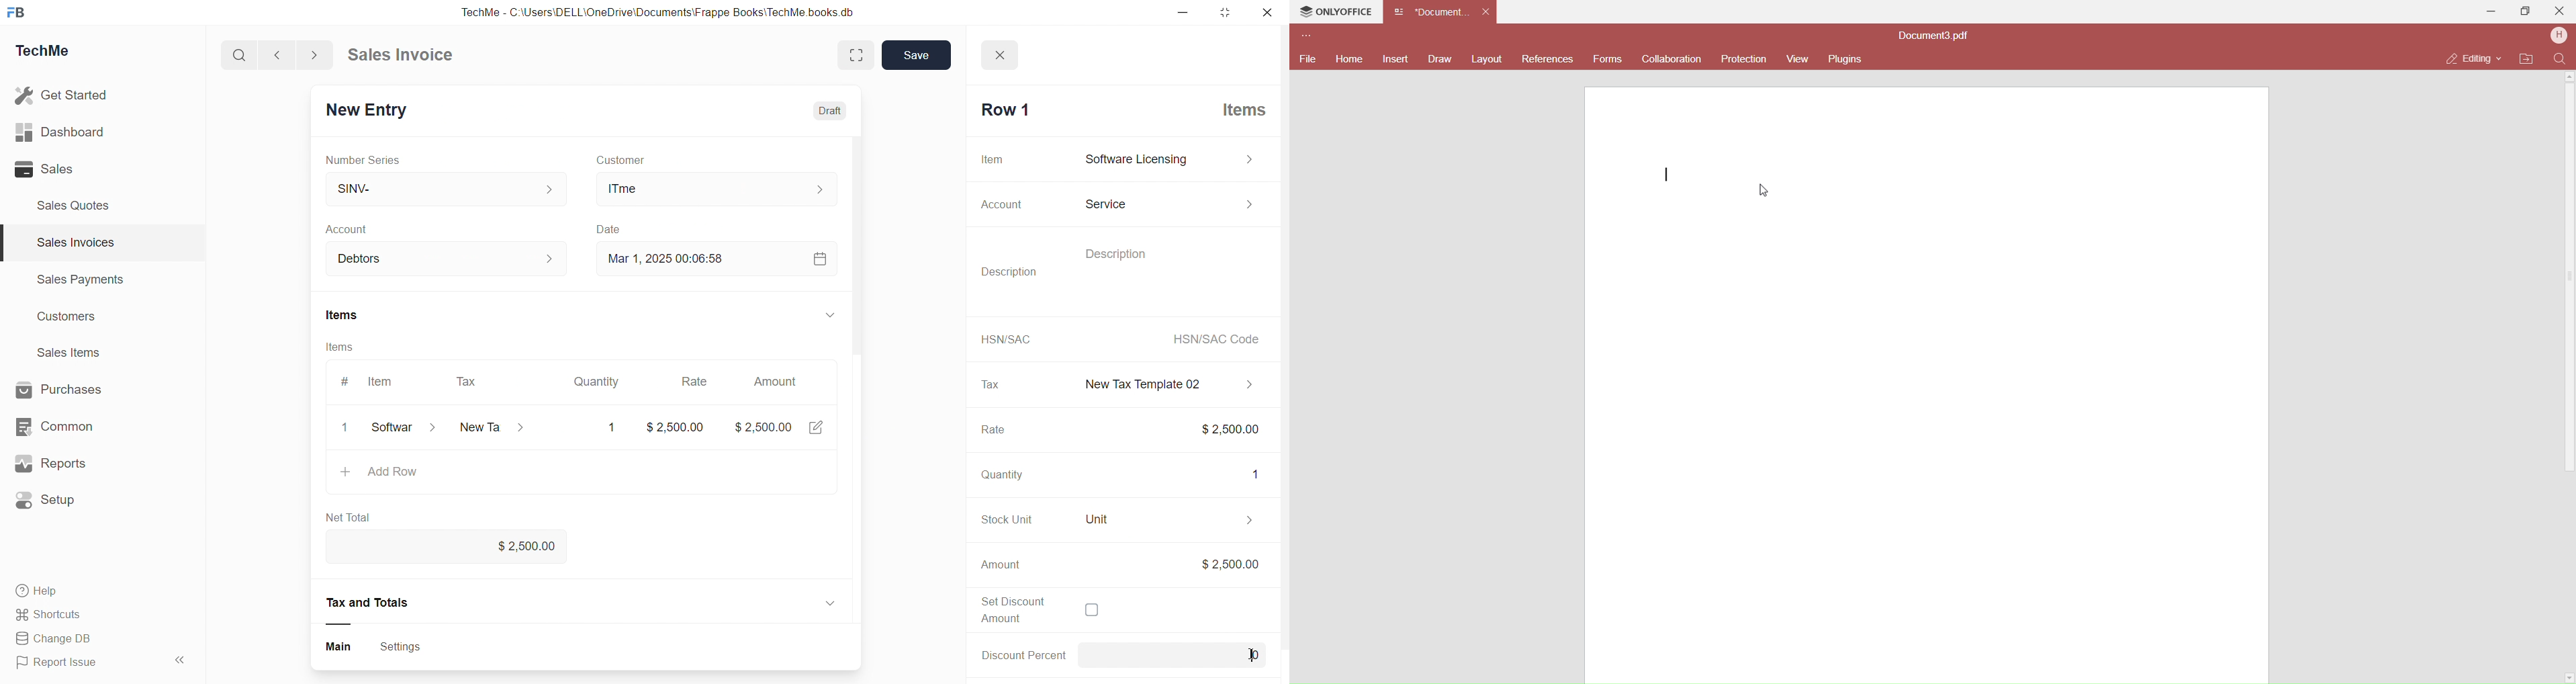 The width and height of the screenshot is (2576, 700). What do you see at coordinates (1487, 59) in the screenshot?
I see `Layout` at bounding box center [1487, 59].